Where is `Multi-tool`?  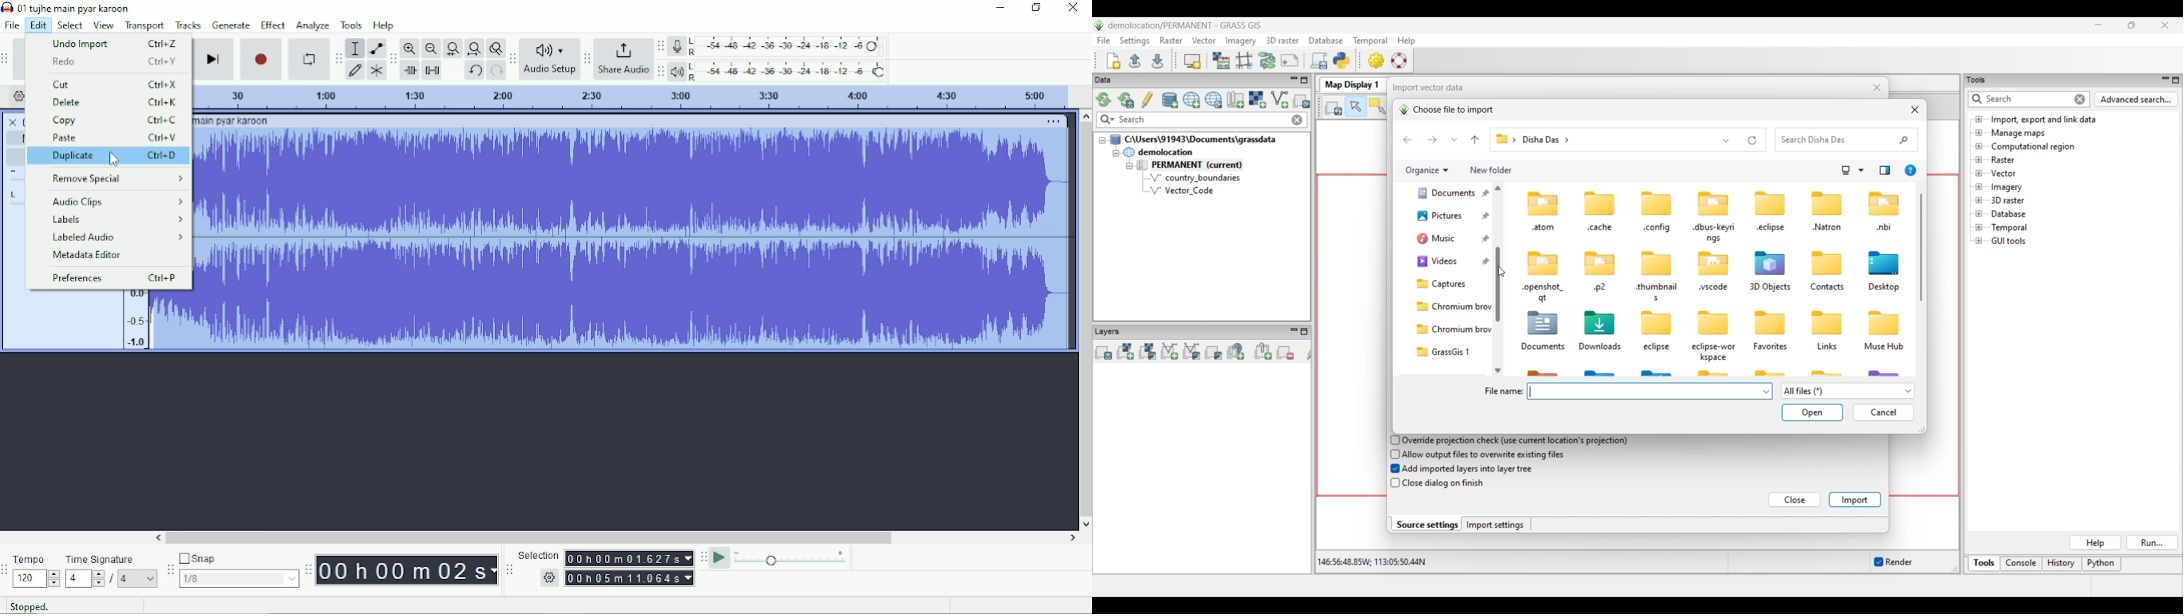
Multi-tool is located at coordinates (375, 70).